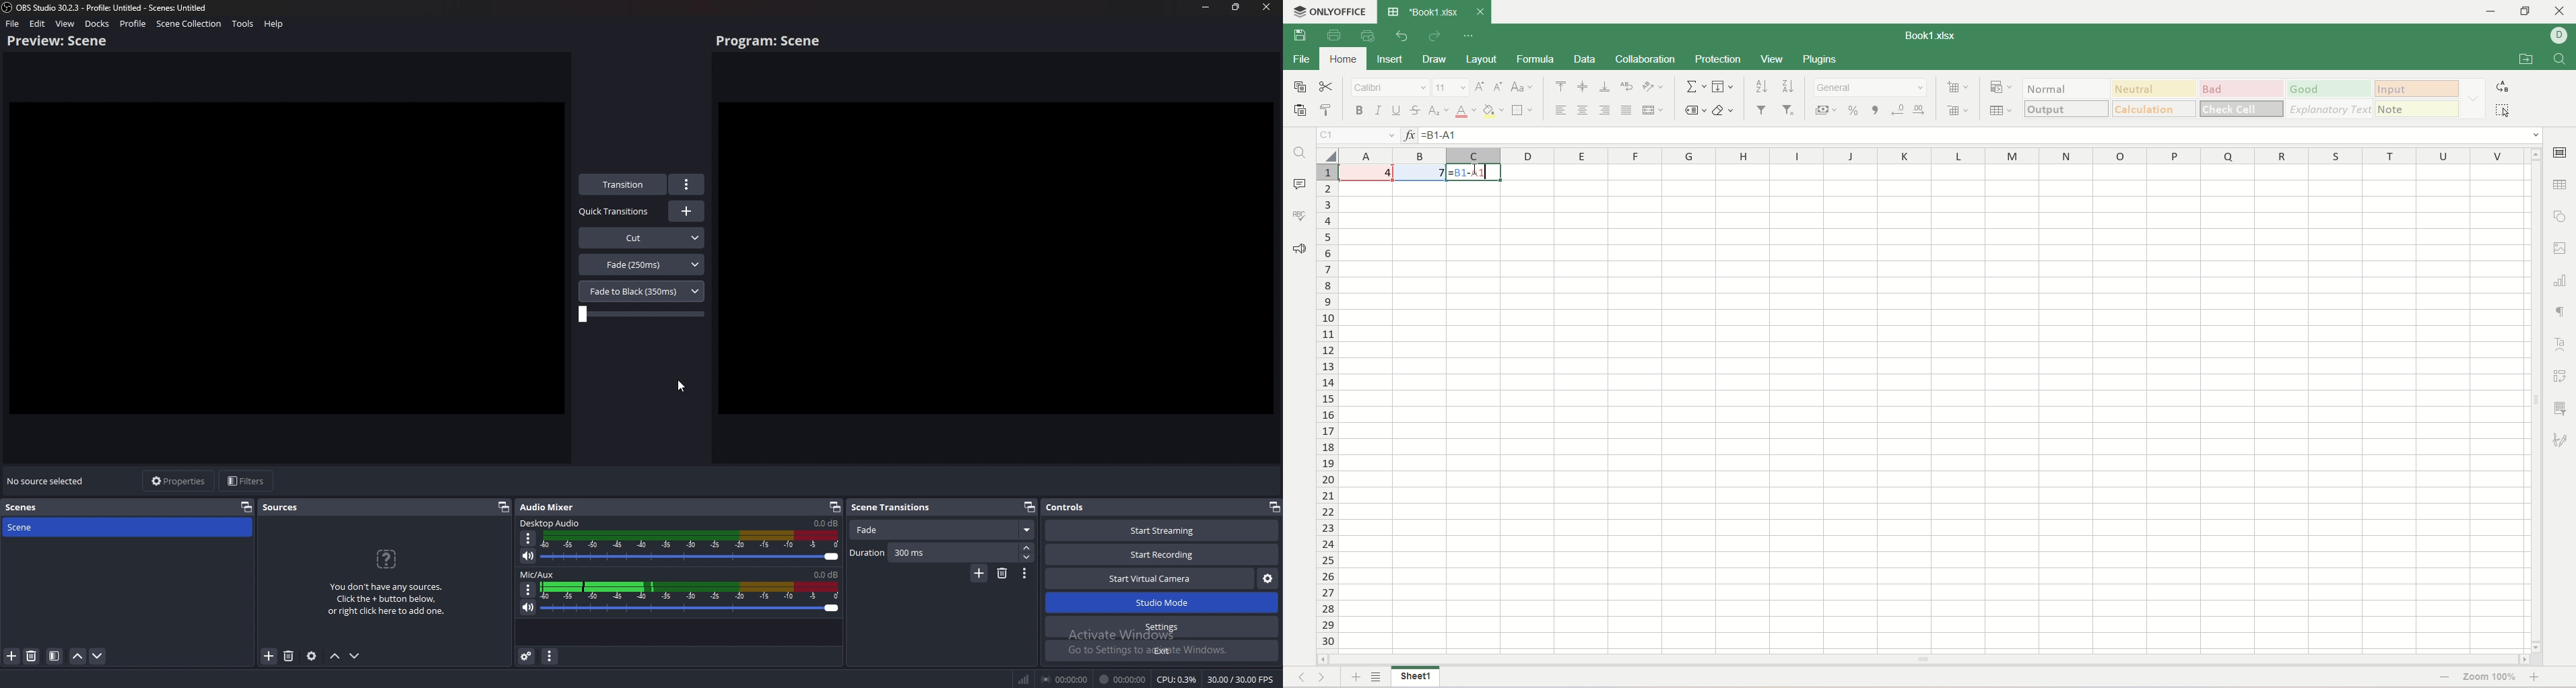 The width and height of the screenshot is (2576, 700). What do you see at coordinates (55, 657) in the screenshot?
I see `filter` at bounding box center [55, 657].